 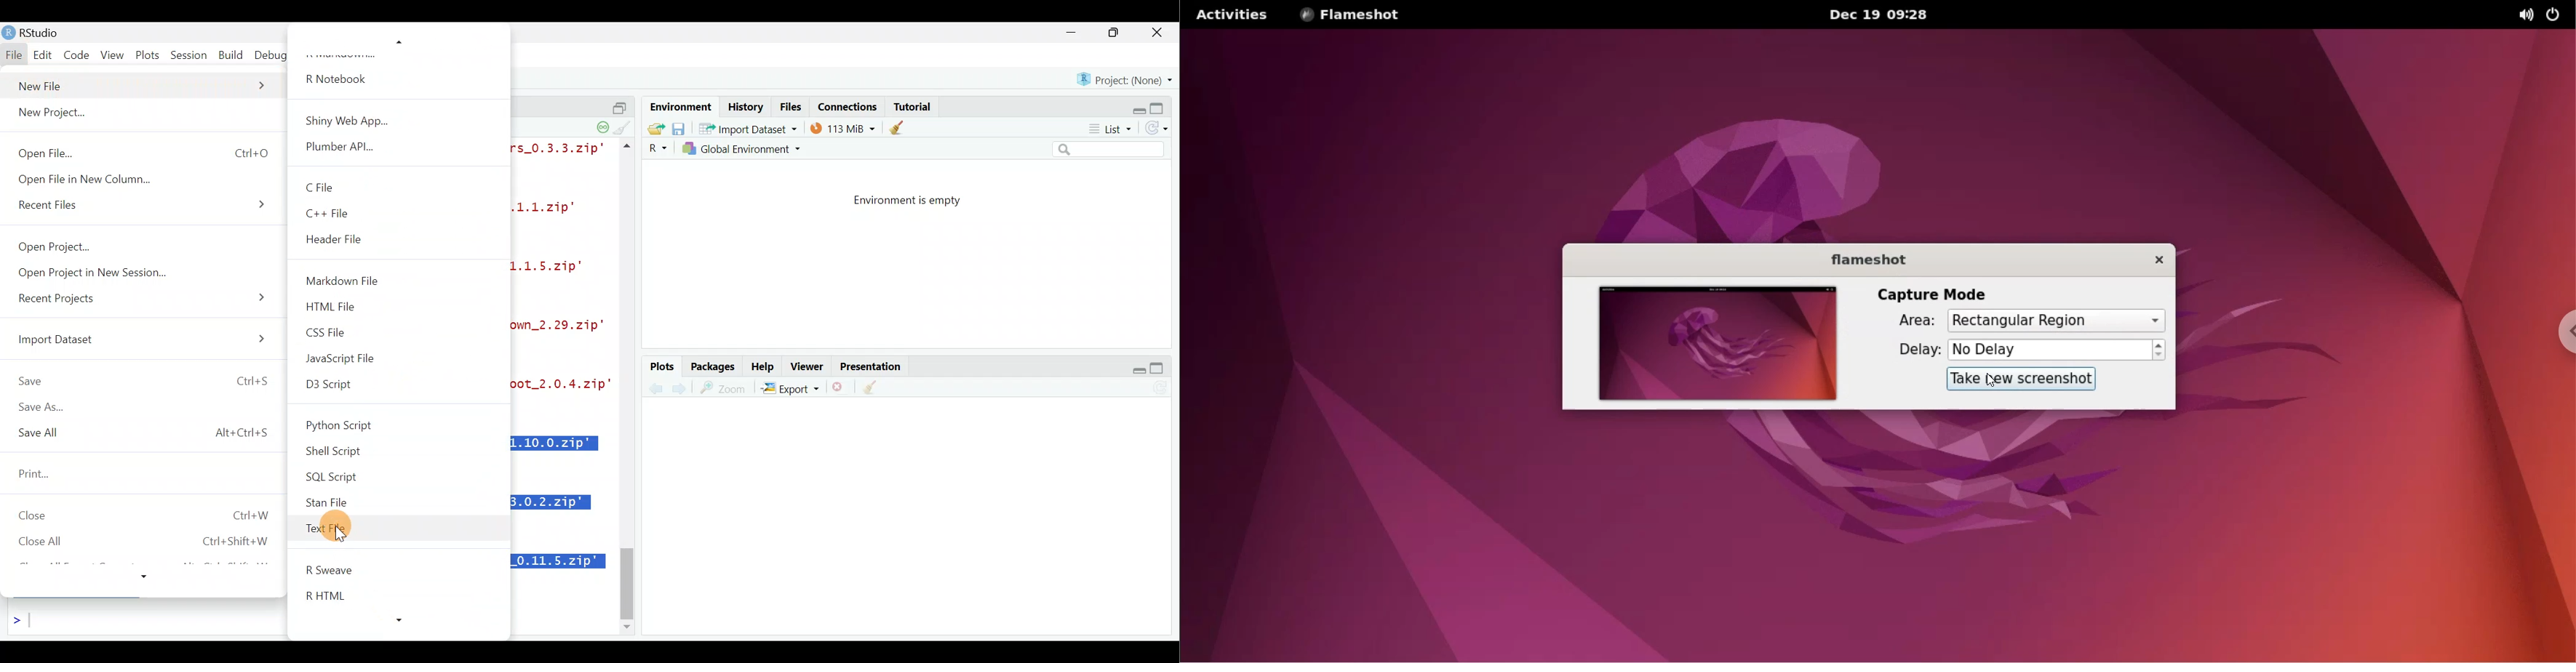 I want to click on remove the current plot, so click(x=840, y=390).